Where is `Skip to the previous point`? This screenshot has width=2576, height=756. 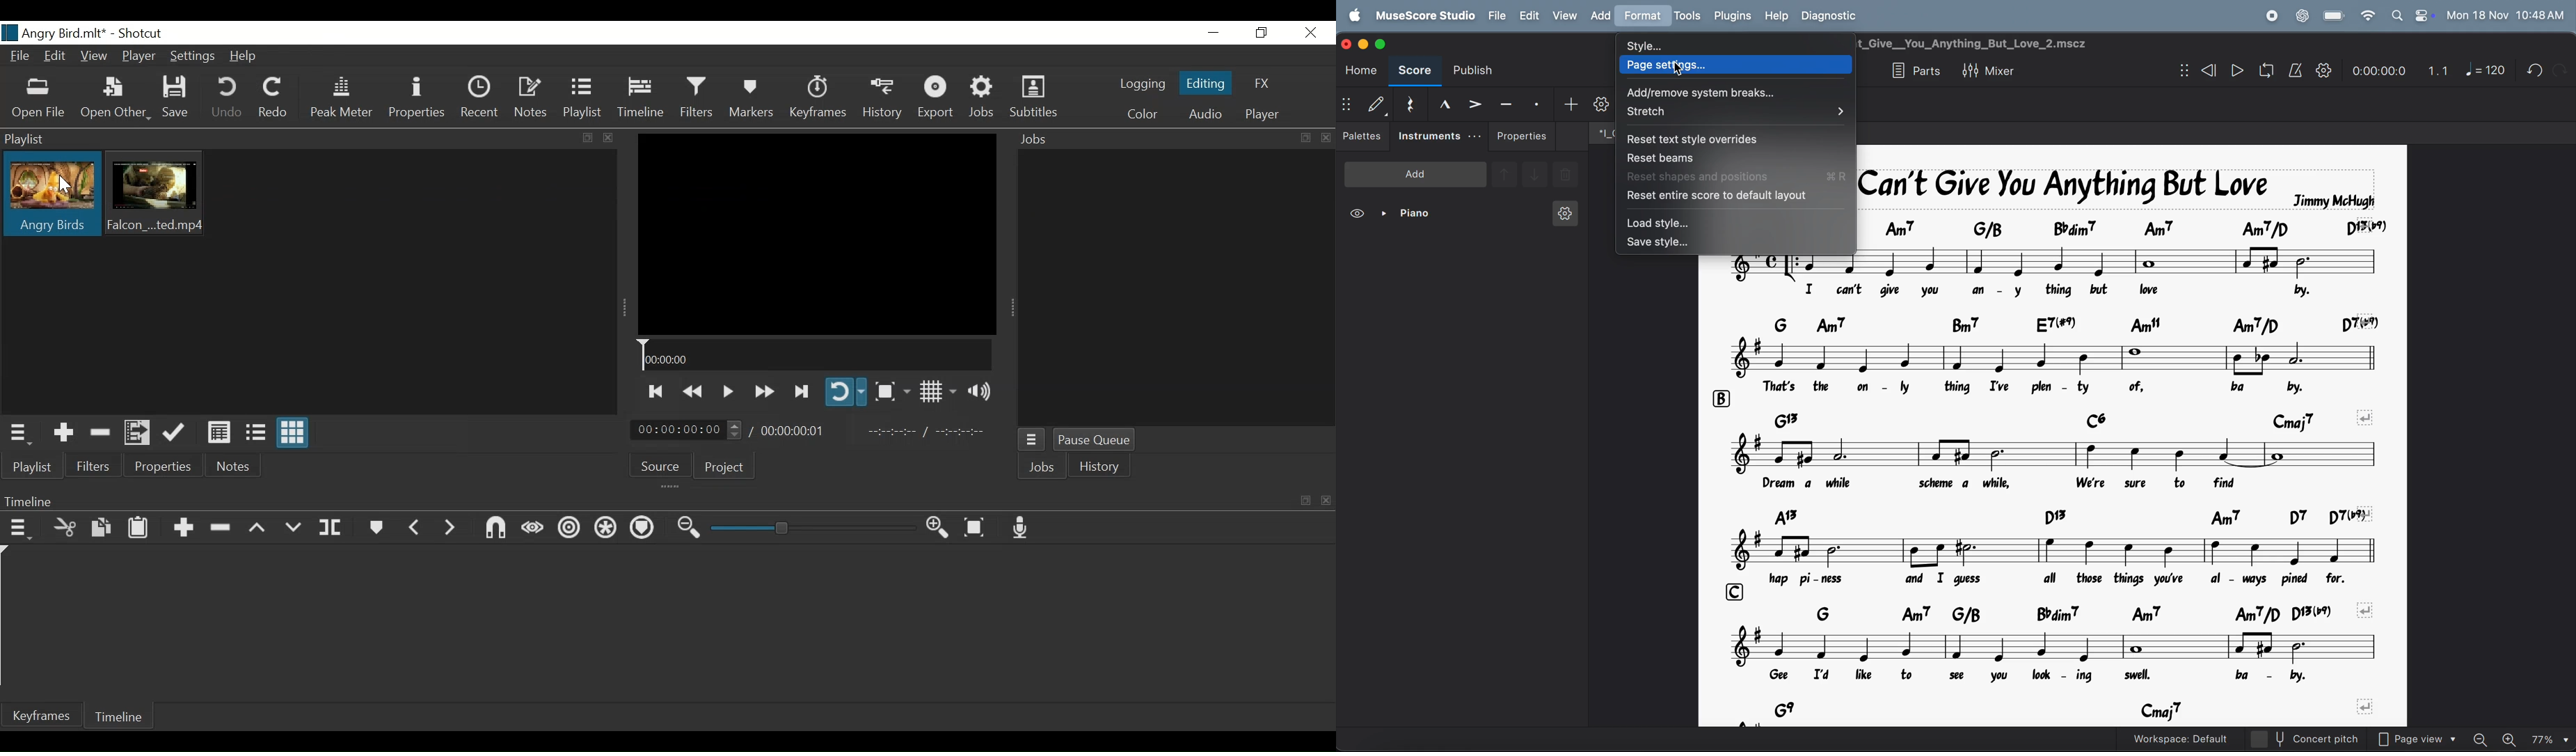
Skip to the previous point is located at coordinates (656, 391).